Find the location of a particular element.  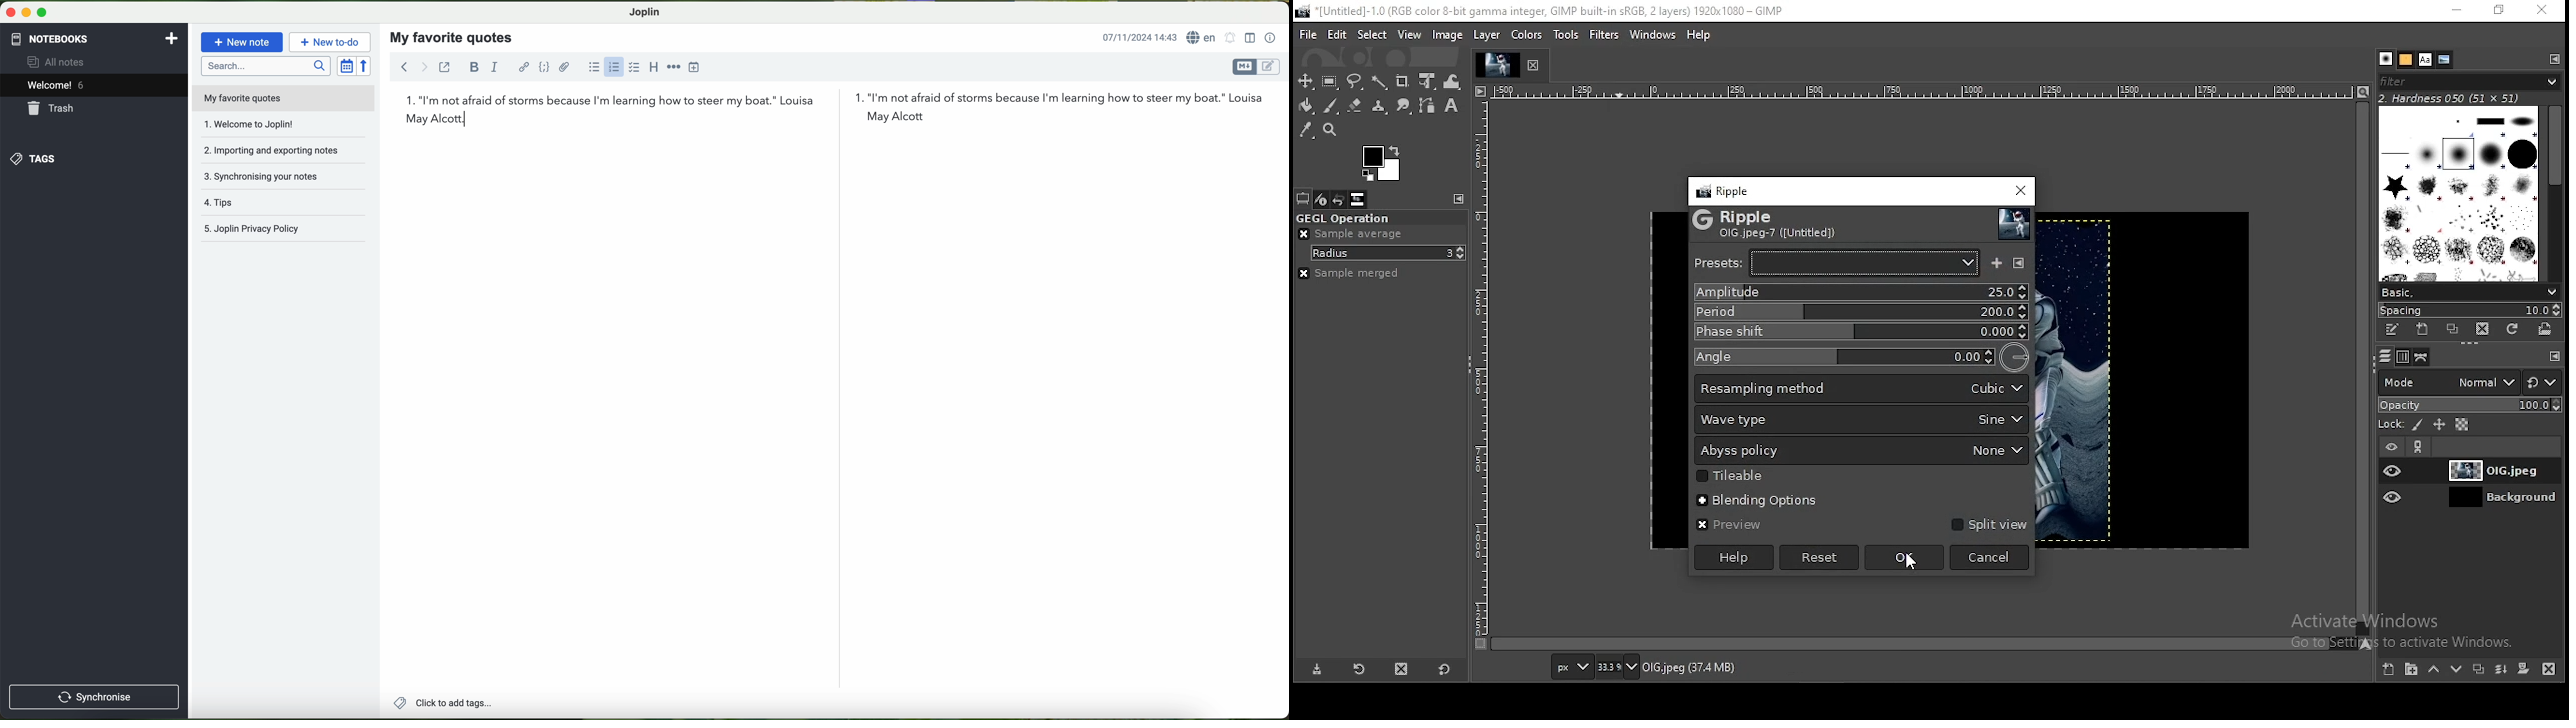

code is located at coordinates (545, 68).